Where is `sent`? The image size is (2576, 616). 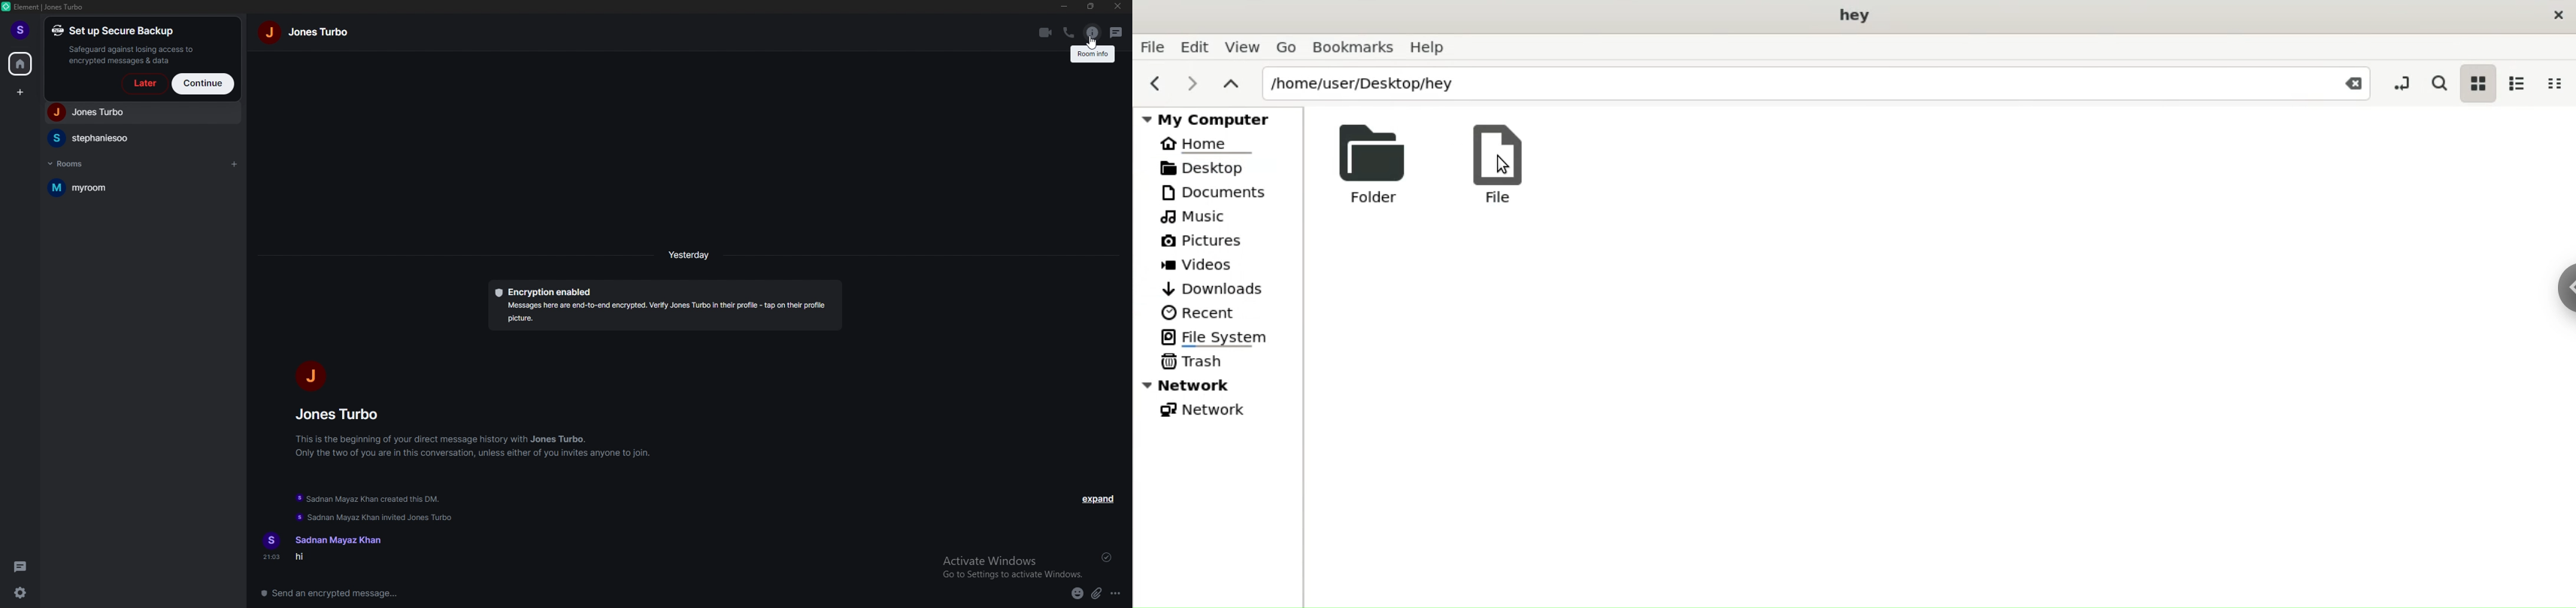 sent is located at coordinates (1105, 557).